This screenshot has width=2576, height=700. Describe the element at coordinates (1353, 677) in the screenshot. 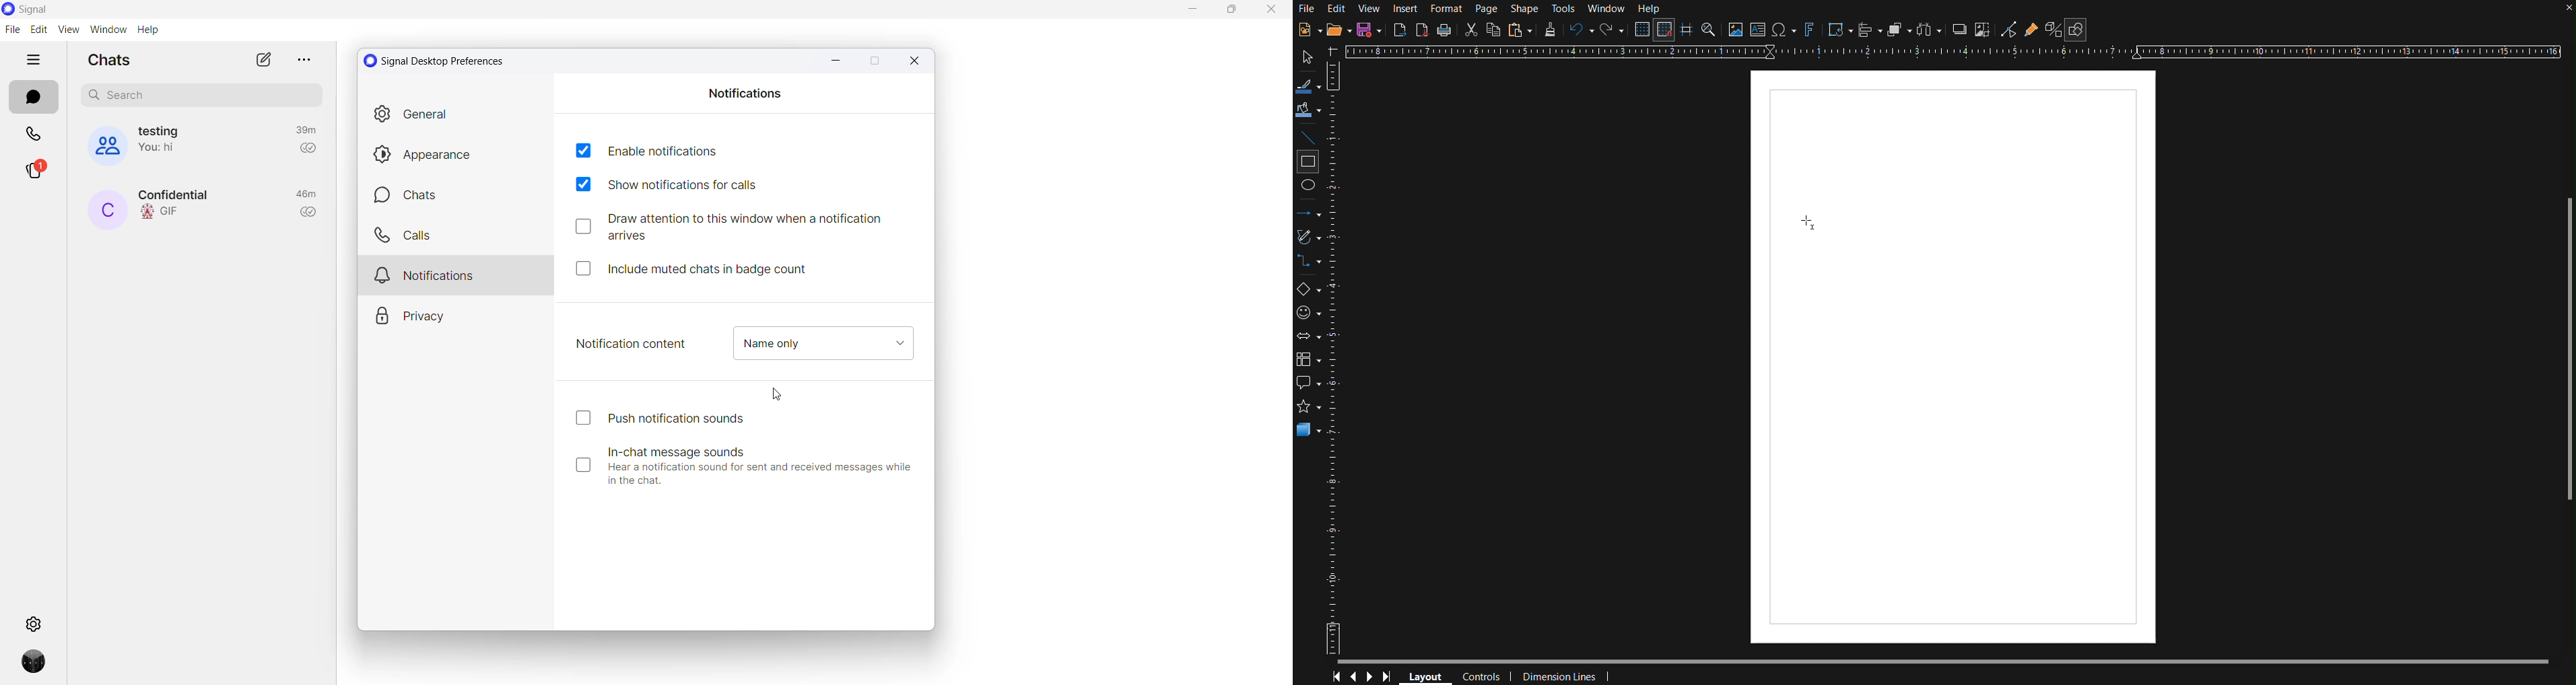

I see `Previous Page` at that location.